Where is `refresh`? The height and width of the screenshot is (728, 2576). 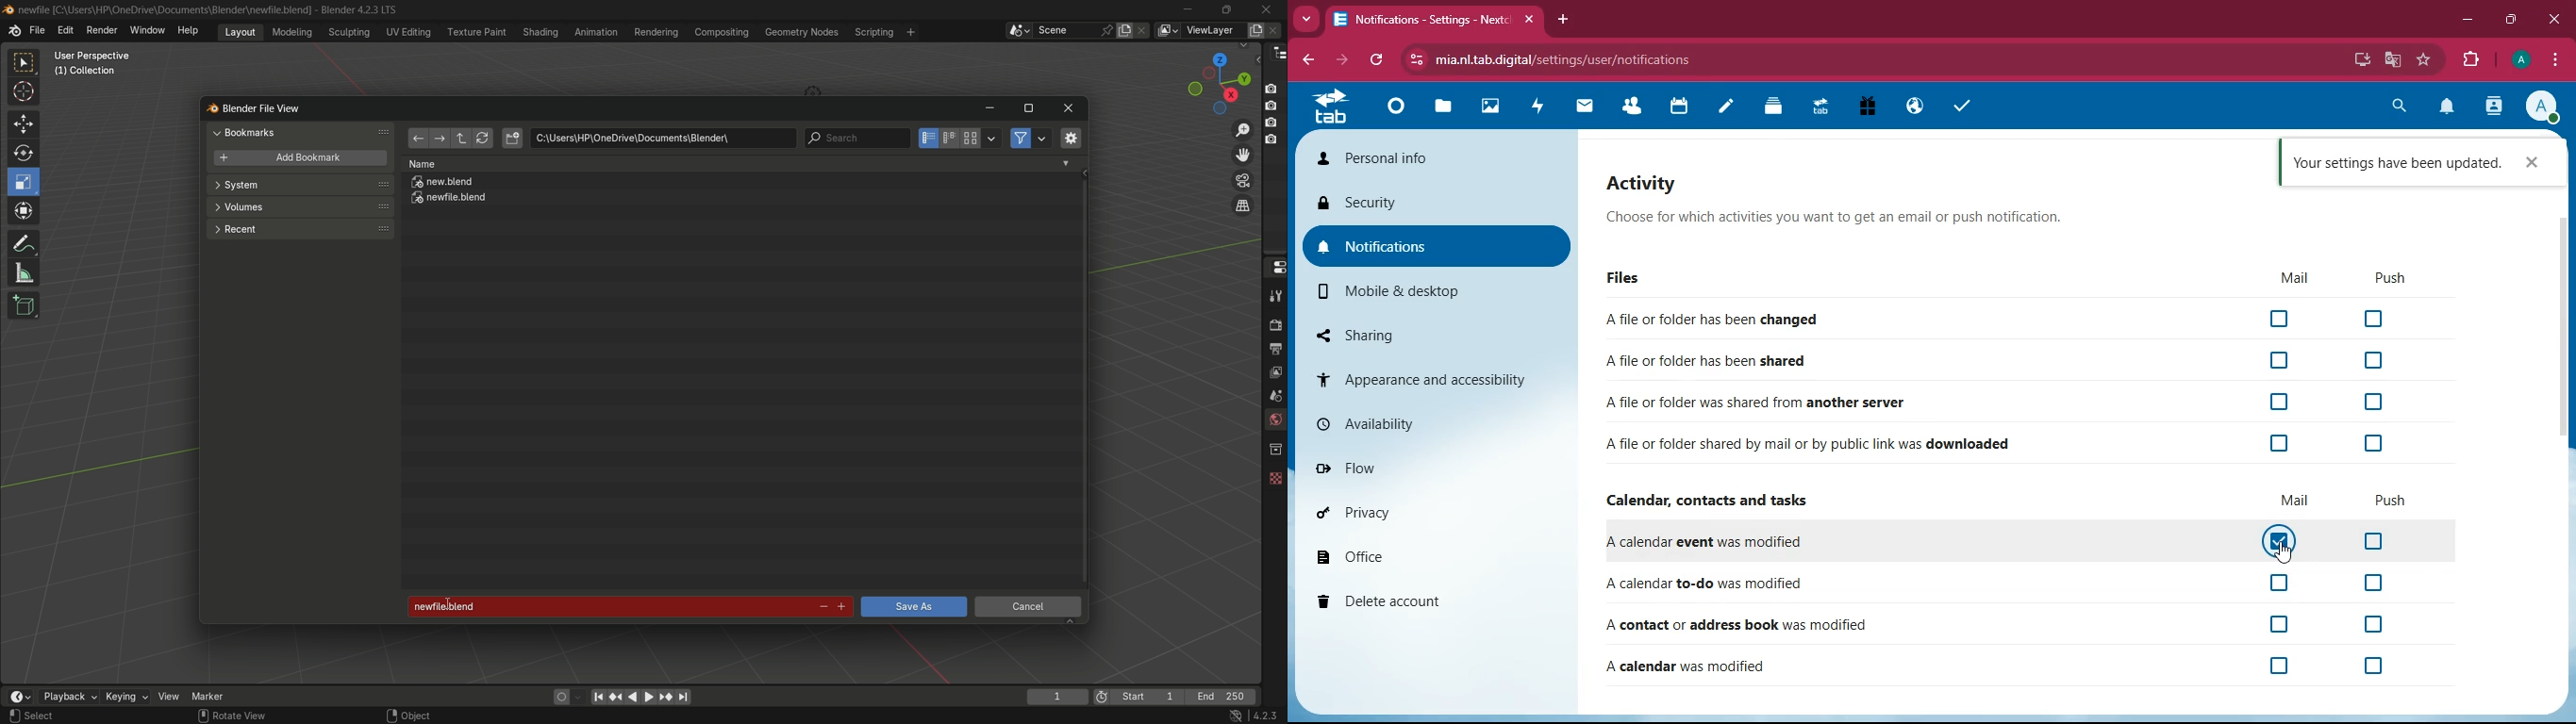
refresh is located at coordinates (1378, 58).